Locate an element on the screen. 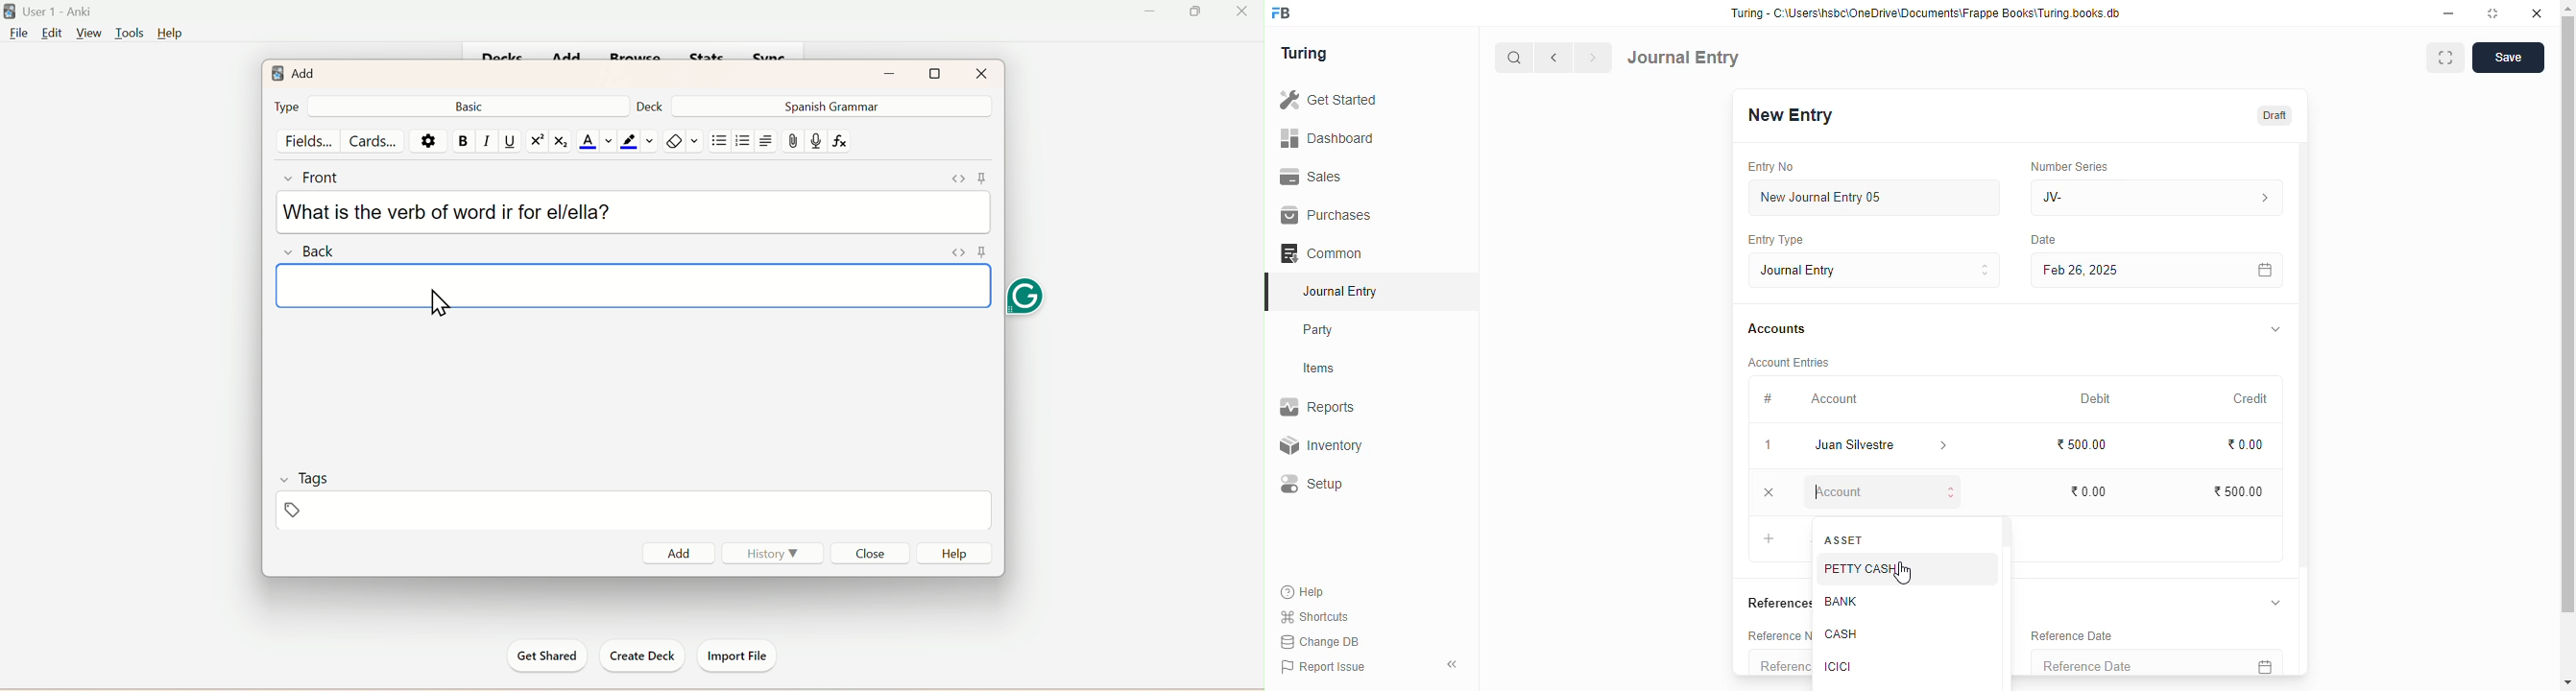 This screenshot has height=700, width=2576. reports is located at coordinates (1318, 407).